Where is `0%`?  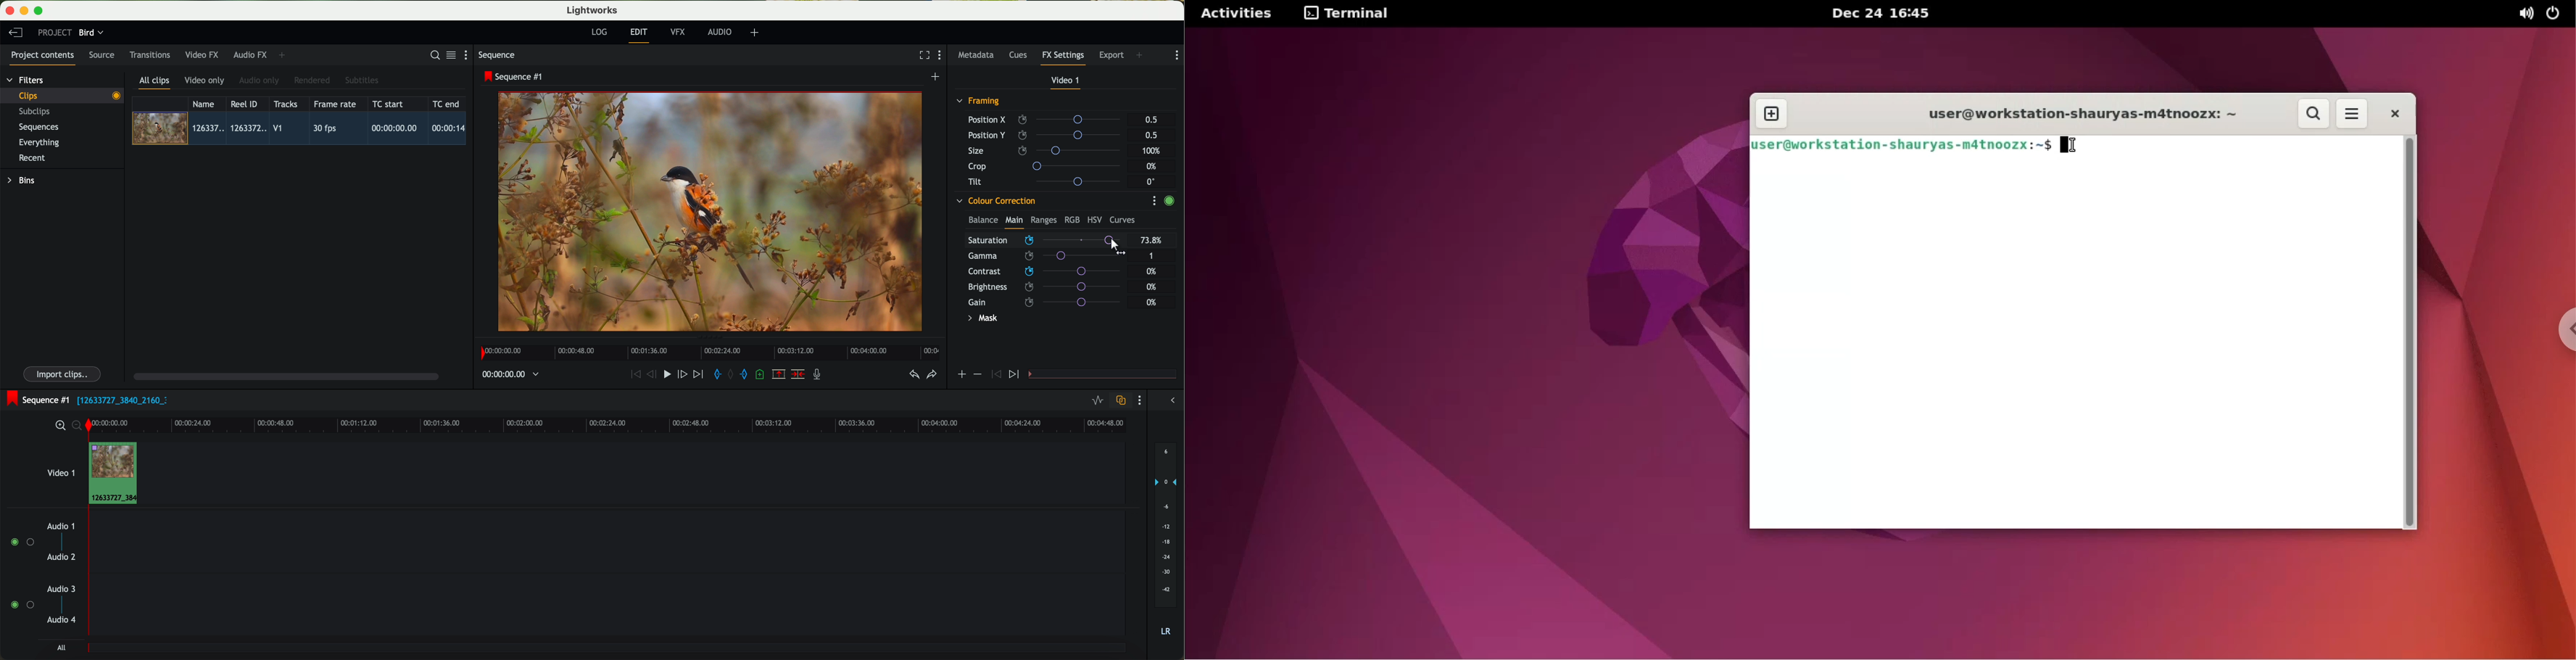
0% is located at coordinates (1152, 286).